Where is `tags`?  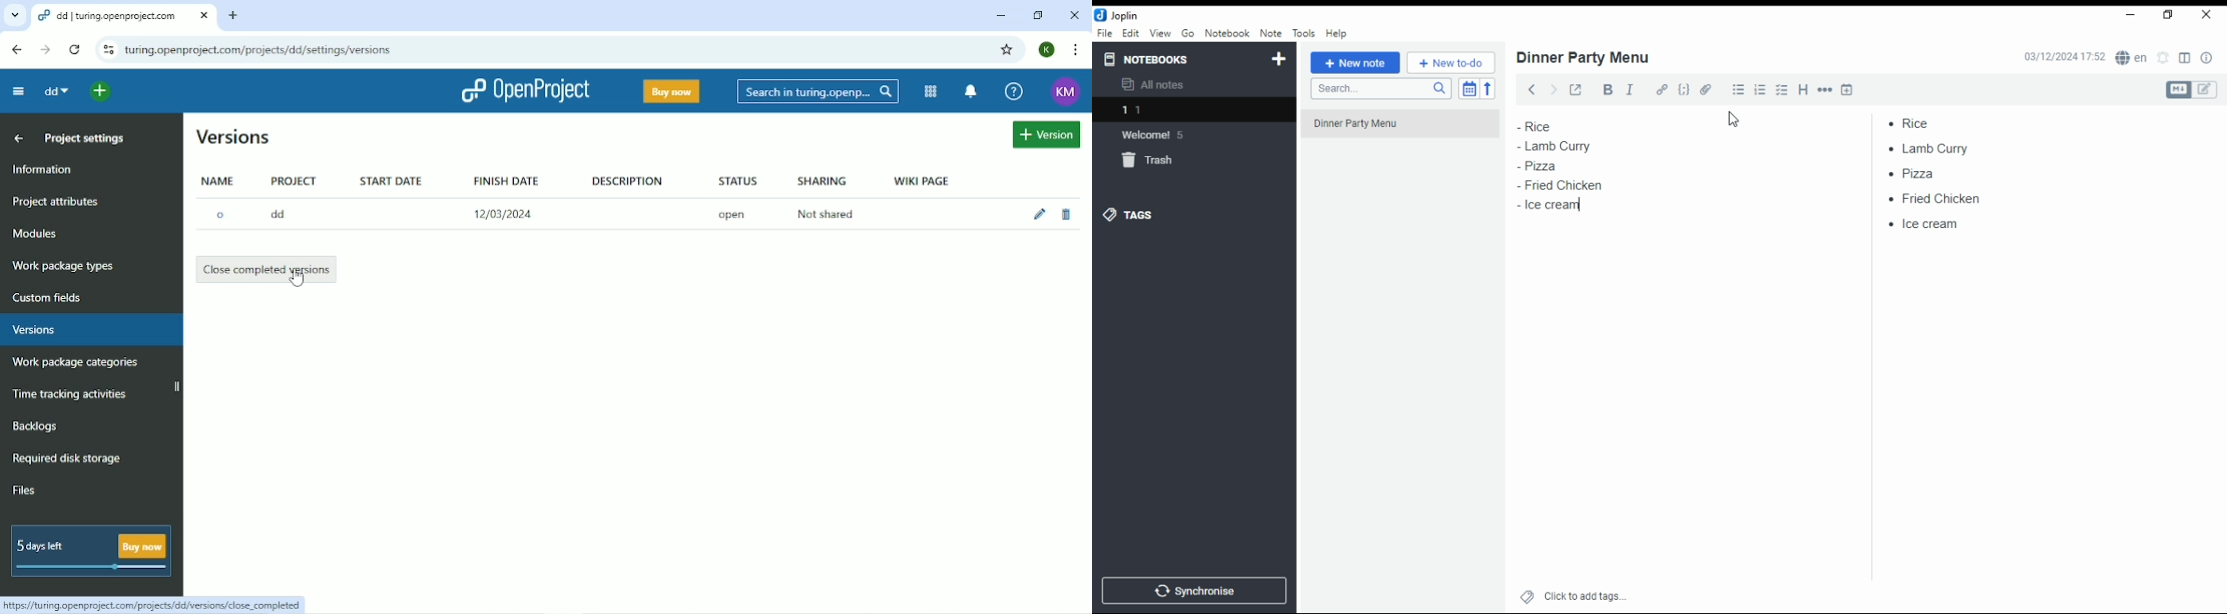 tags is located at coordinates (1141, 215).